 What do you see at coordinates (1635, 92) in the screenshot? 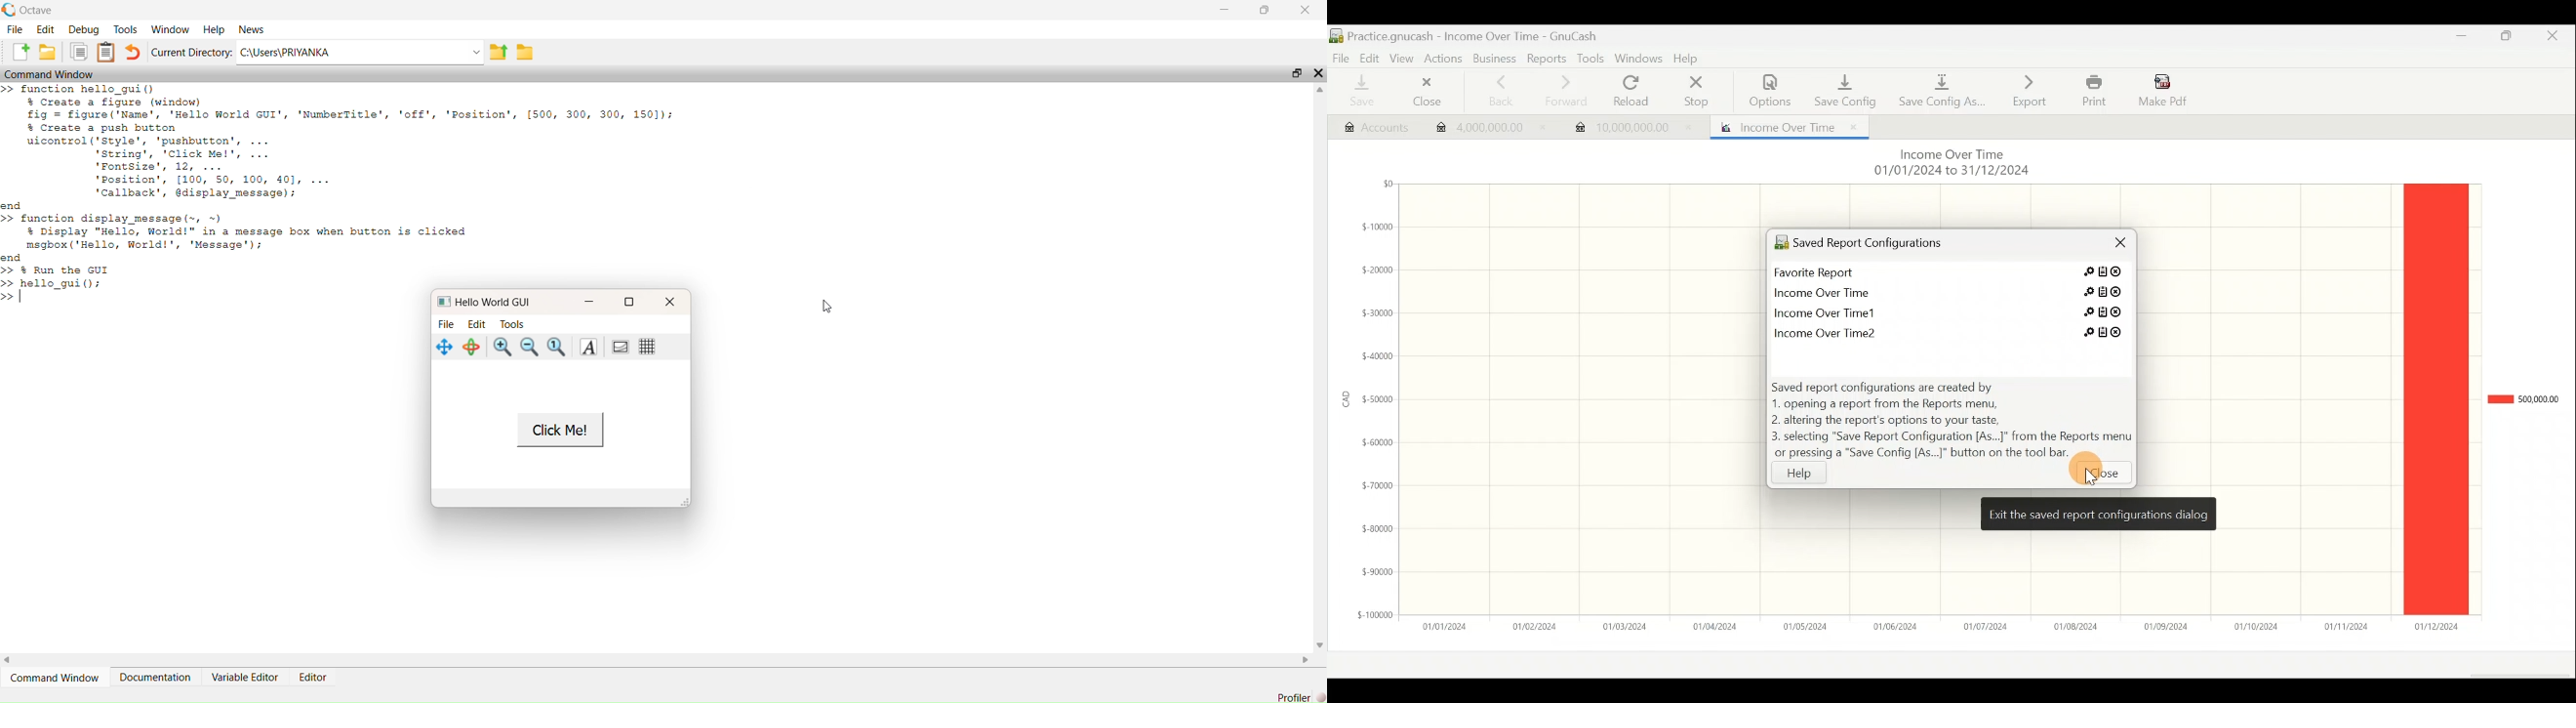
I see `Reload` at bounding box center [1635, 92].